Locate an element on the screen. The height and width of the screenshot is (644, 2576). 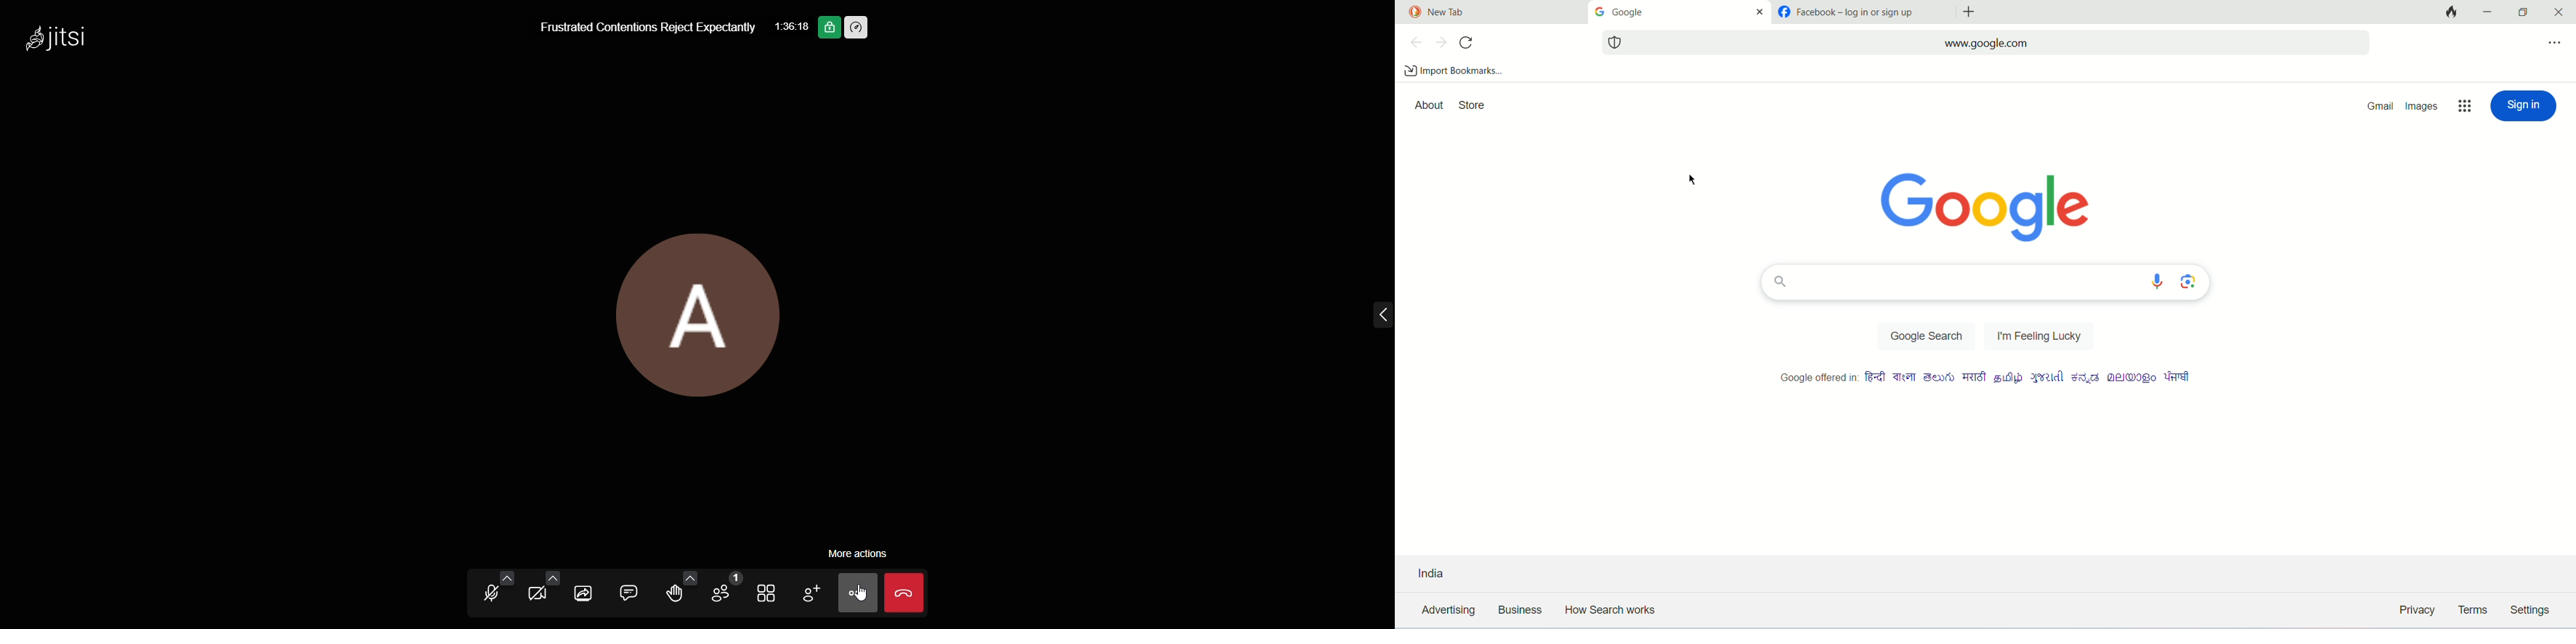
raise your hand is located at coordinates (673, 596).